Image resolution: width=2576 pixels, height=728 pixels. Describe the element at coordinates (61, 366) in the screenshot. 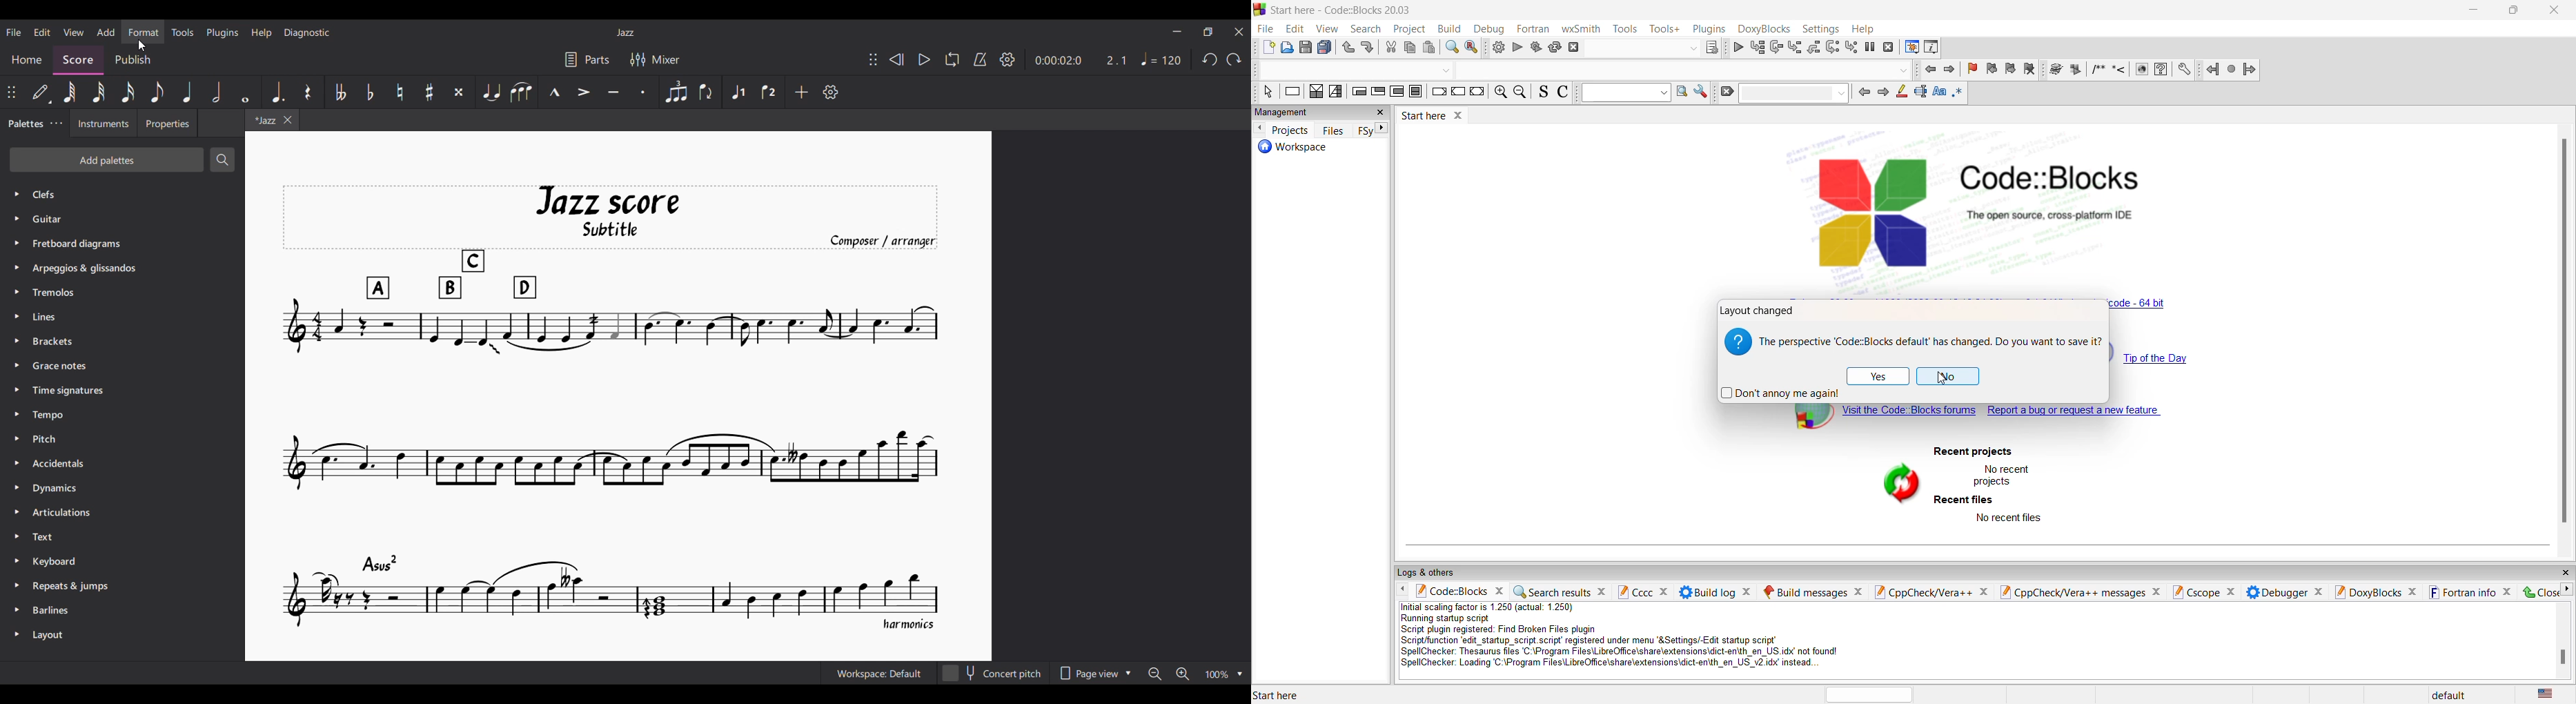

I see `Grace Notes` at that location.